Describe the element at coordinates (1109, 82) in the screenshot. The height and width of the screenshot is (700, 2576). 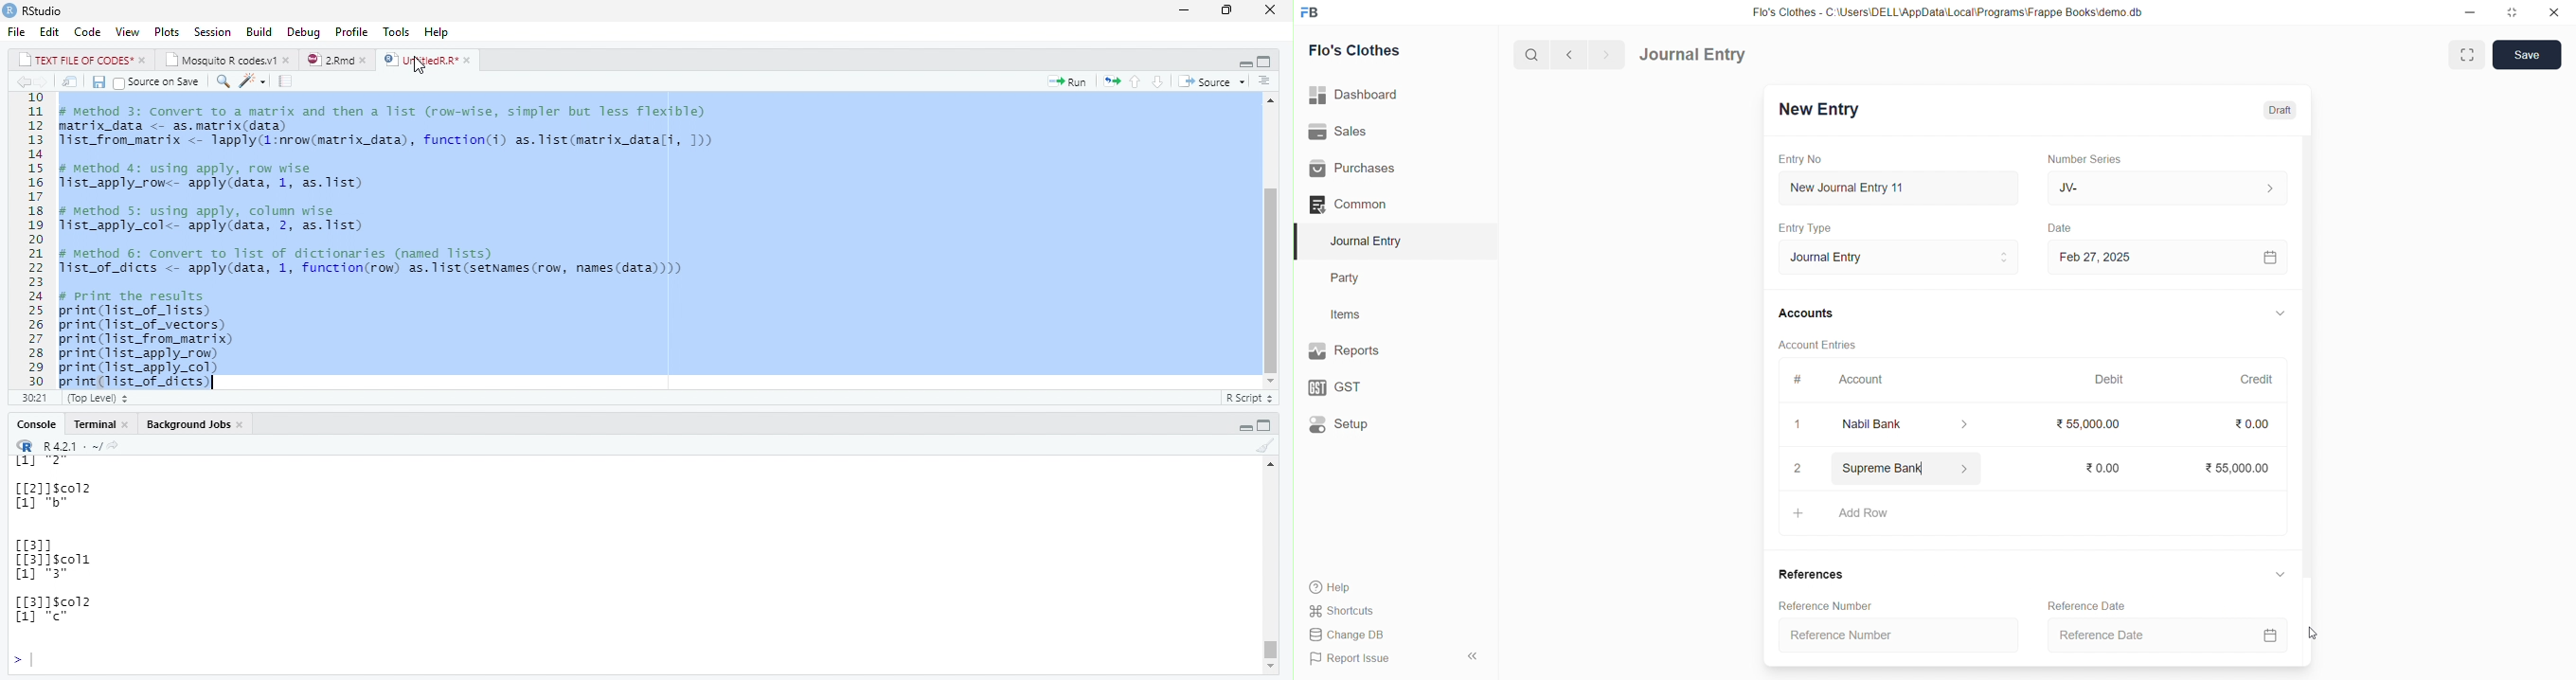
I see `re-run the previous code region` at that location.